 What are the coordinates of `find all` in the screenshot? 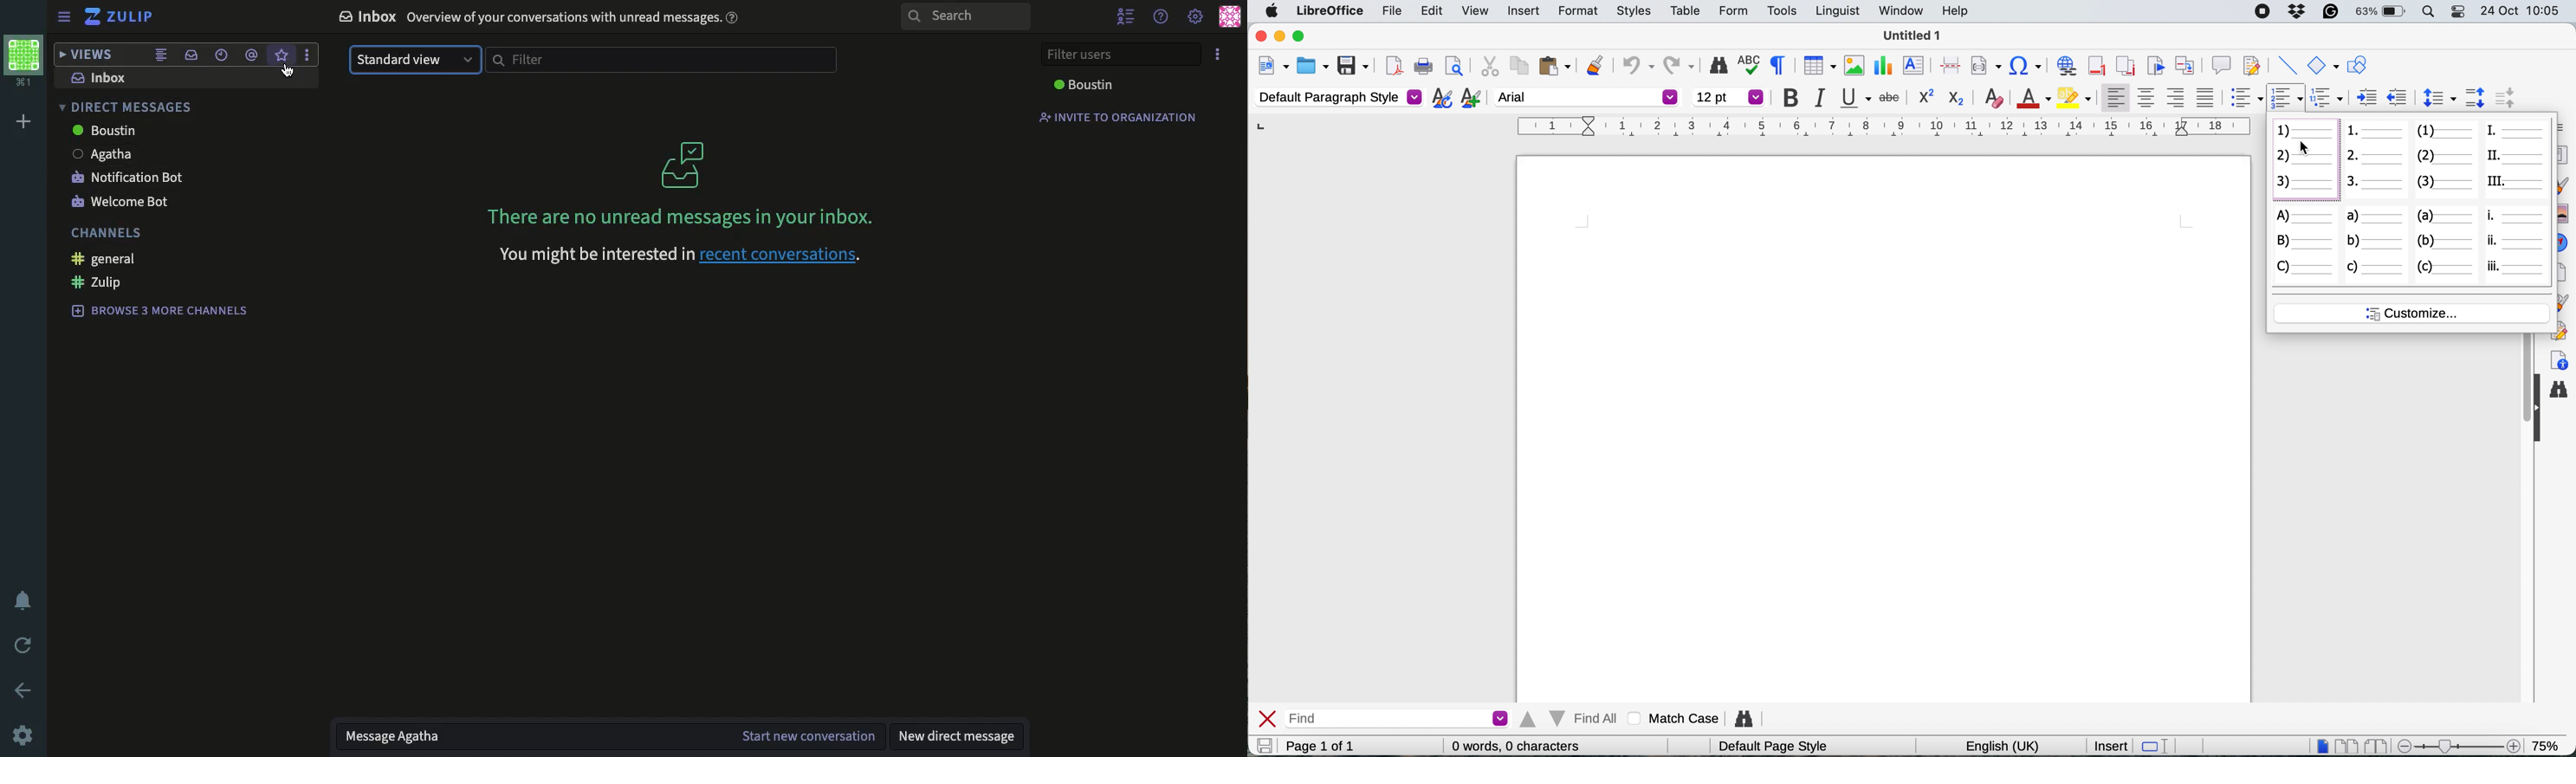 It's located at (1571, 719).